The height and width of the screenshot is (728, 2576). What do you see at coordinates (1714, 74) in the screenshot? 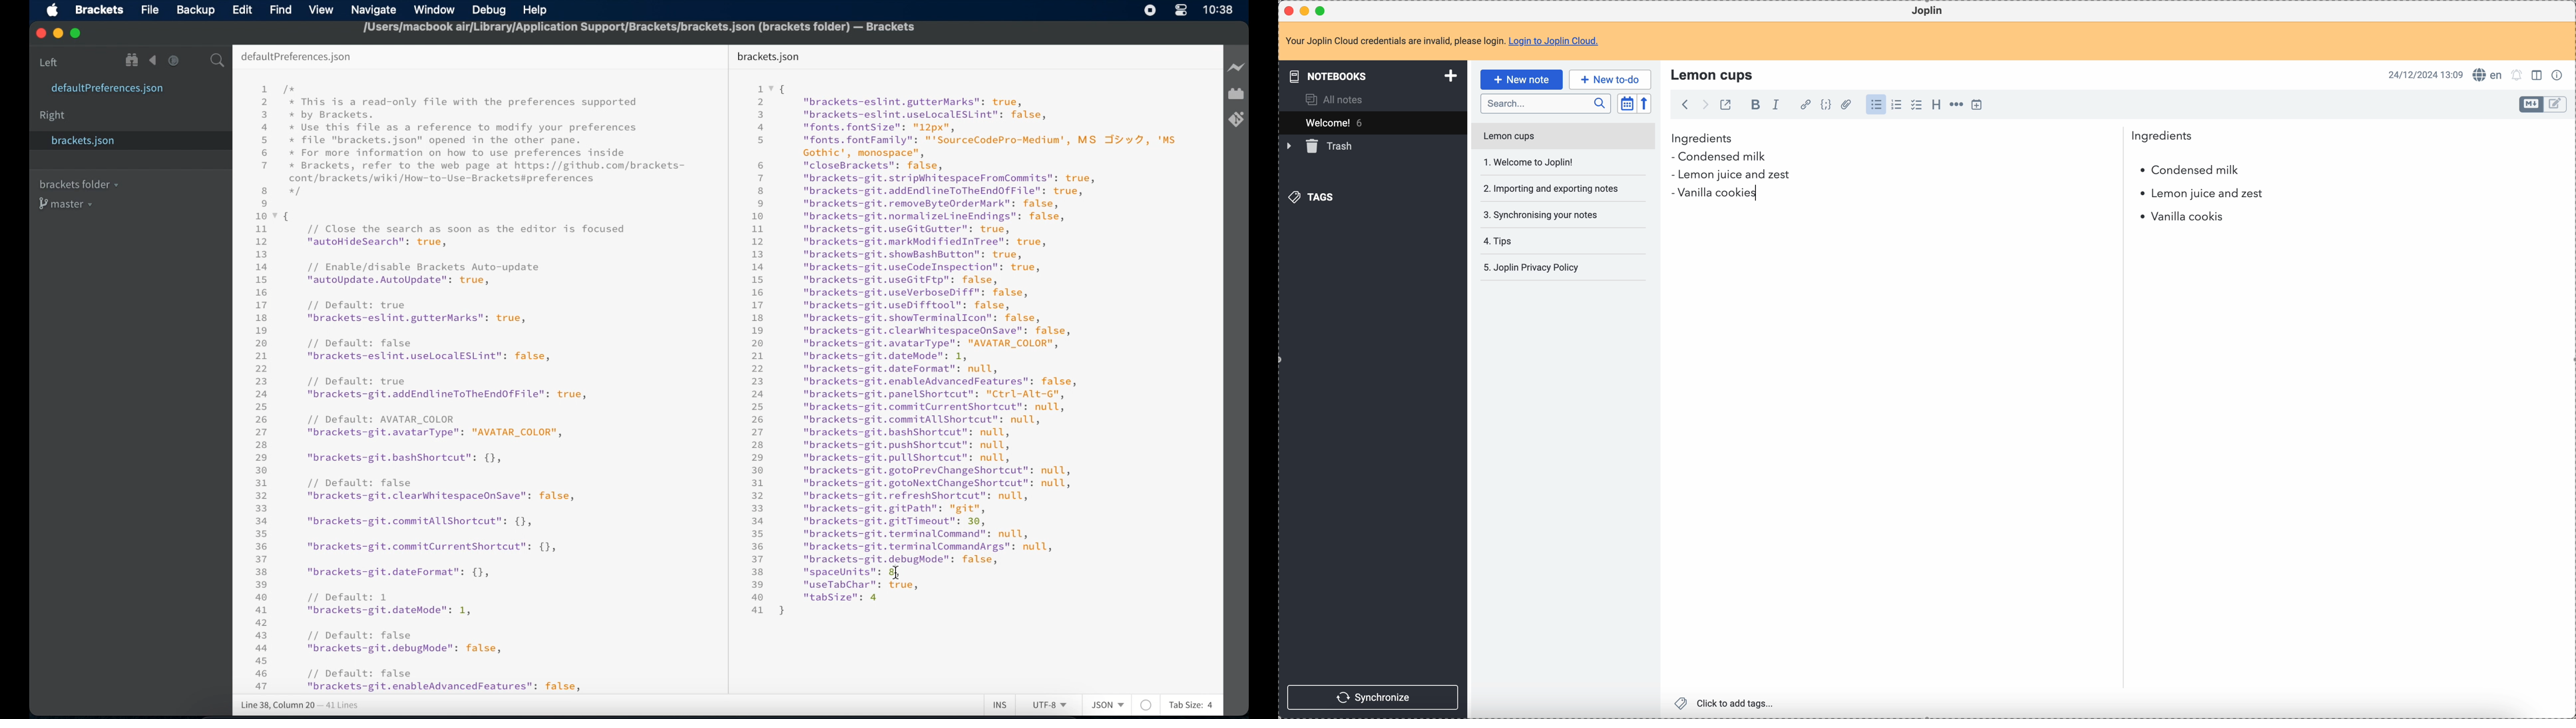
I see `lemon cups` at bounding box center [1714, 74].